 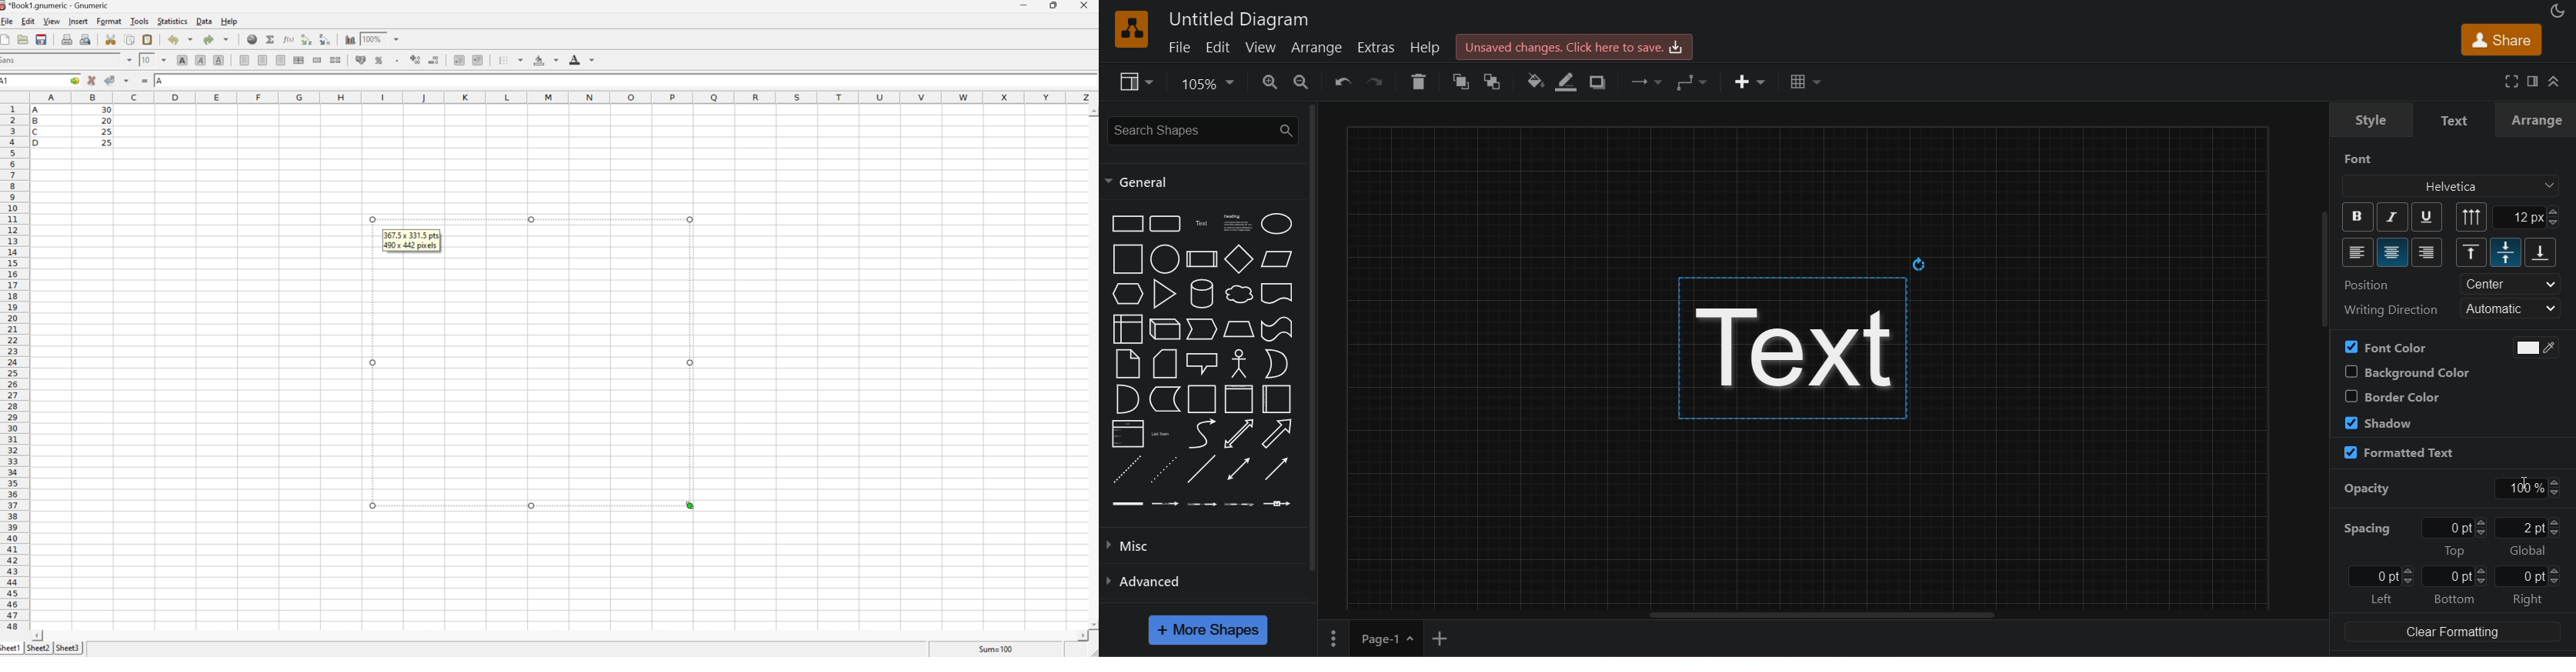 What do you see at coordinates (110, 22) in the screenshot?
I see `Format` at bounding box center [110, 22].